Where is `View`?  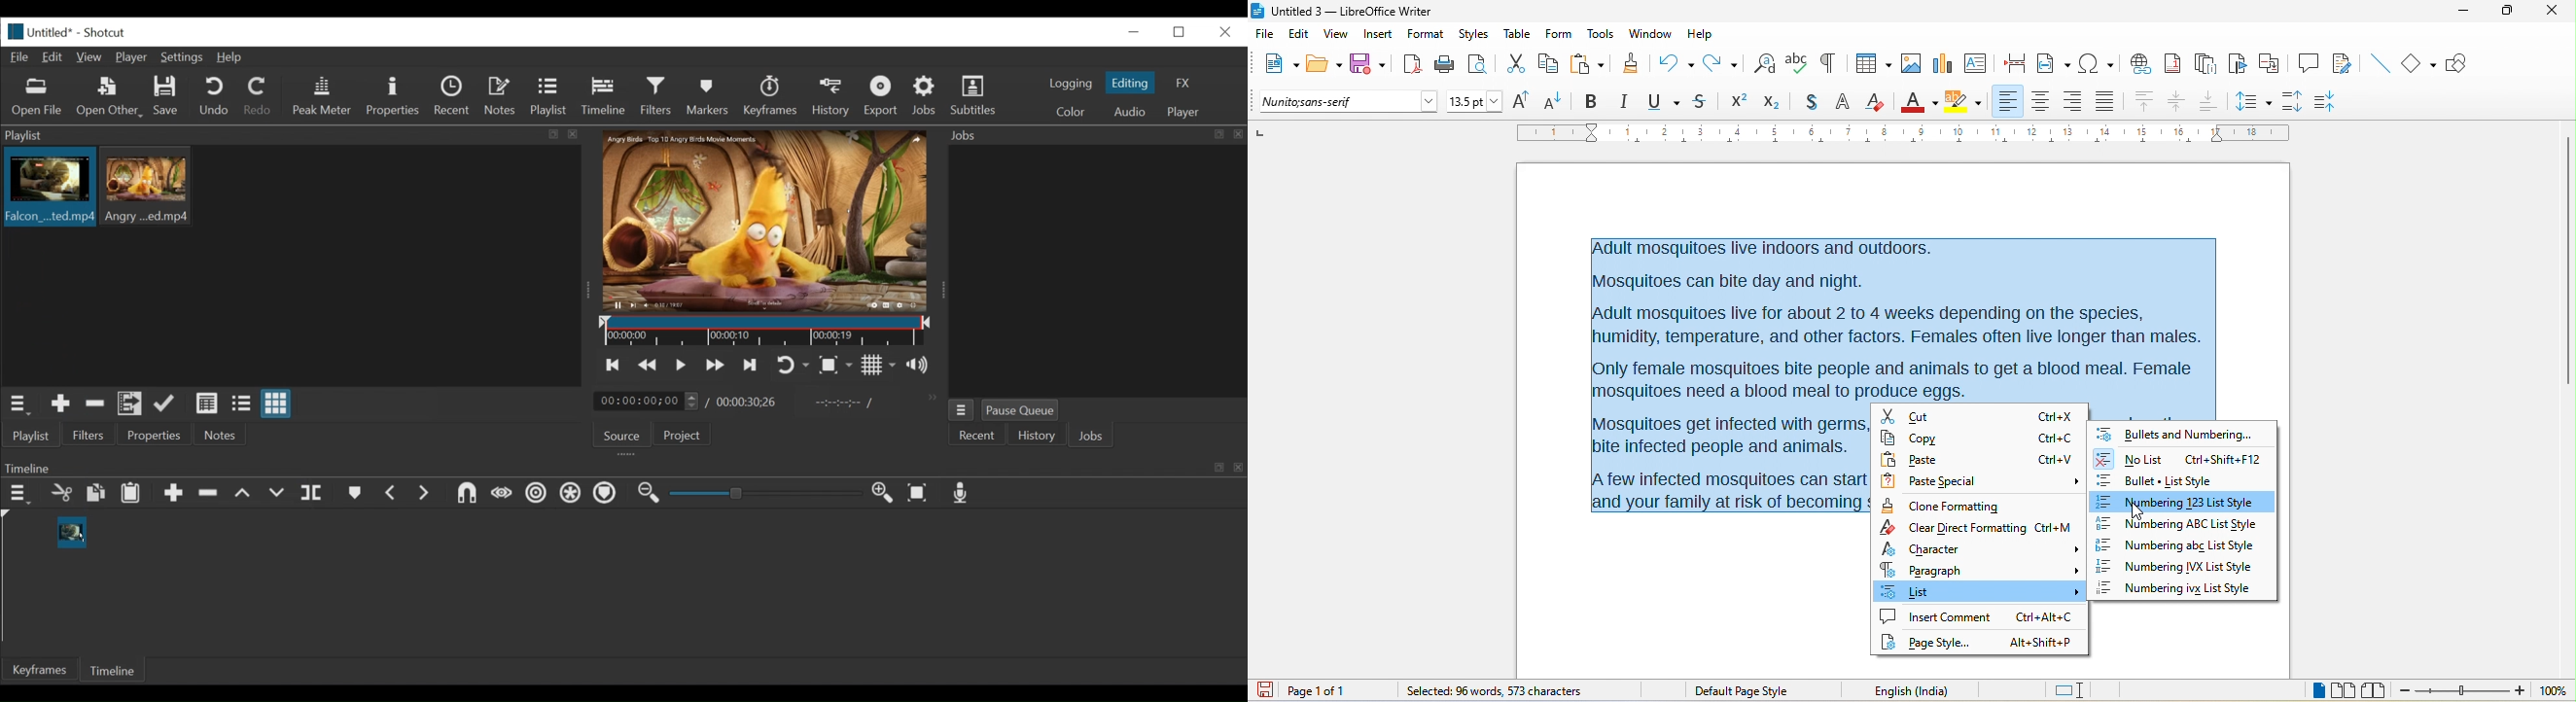
View is located at coordinates (90, 57).